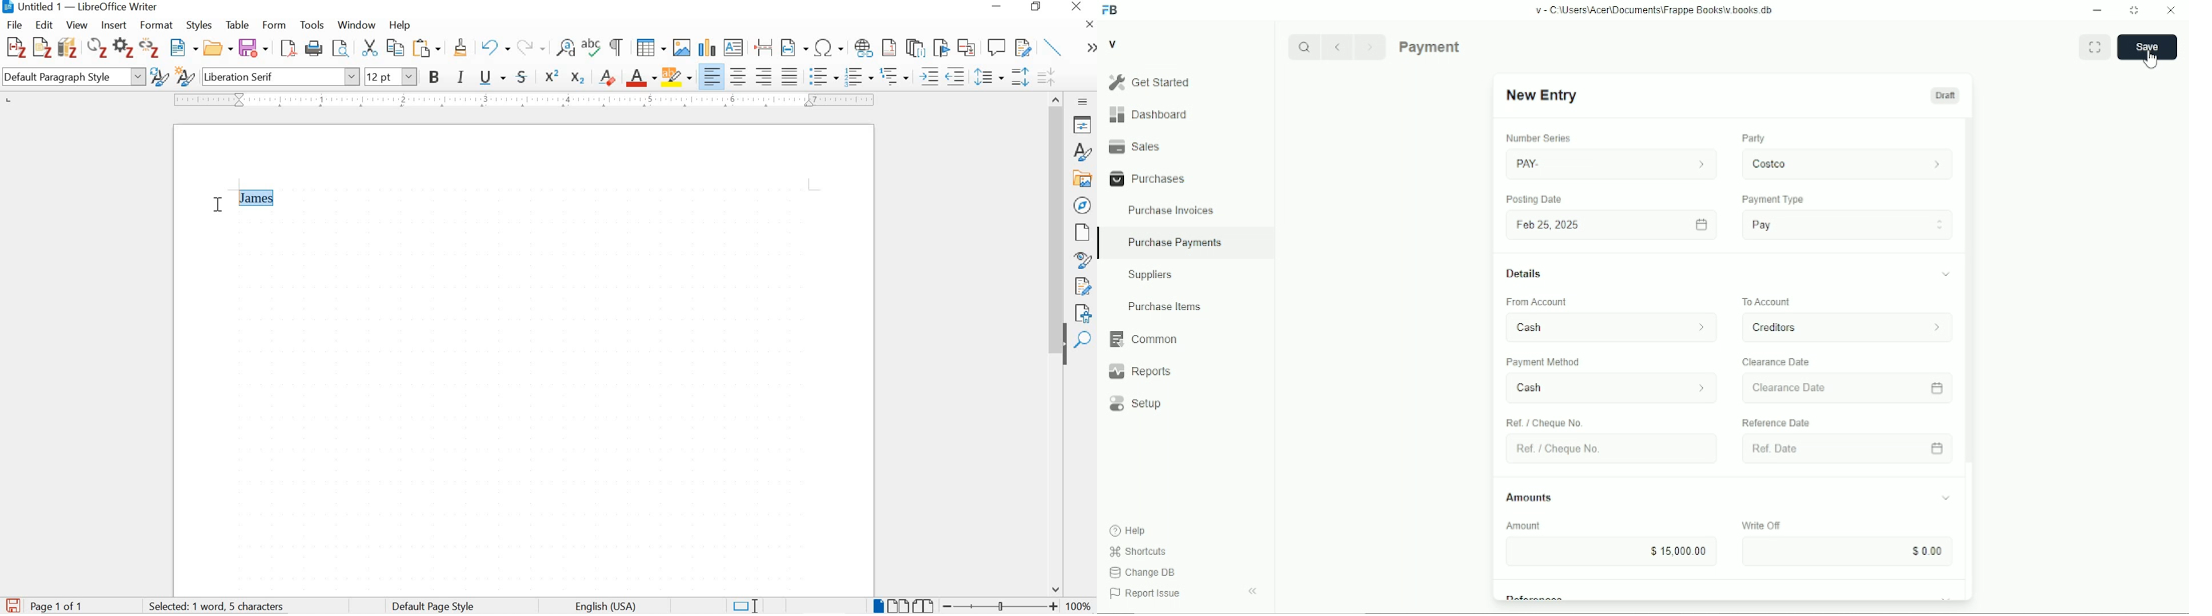  What do you see at coordinates (998, 606) in the screenshot?
I see `zoom slider` at bounding box center [998, 606].